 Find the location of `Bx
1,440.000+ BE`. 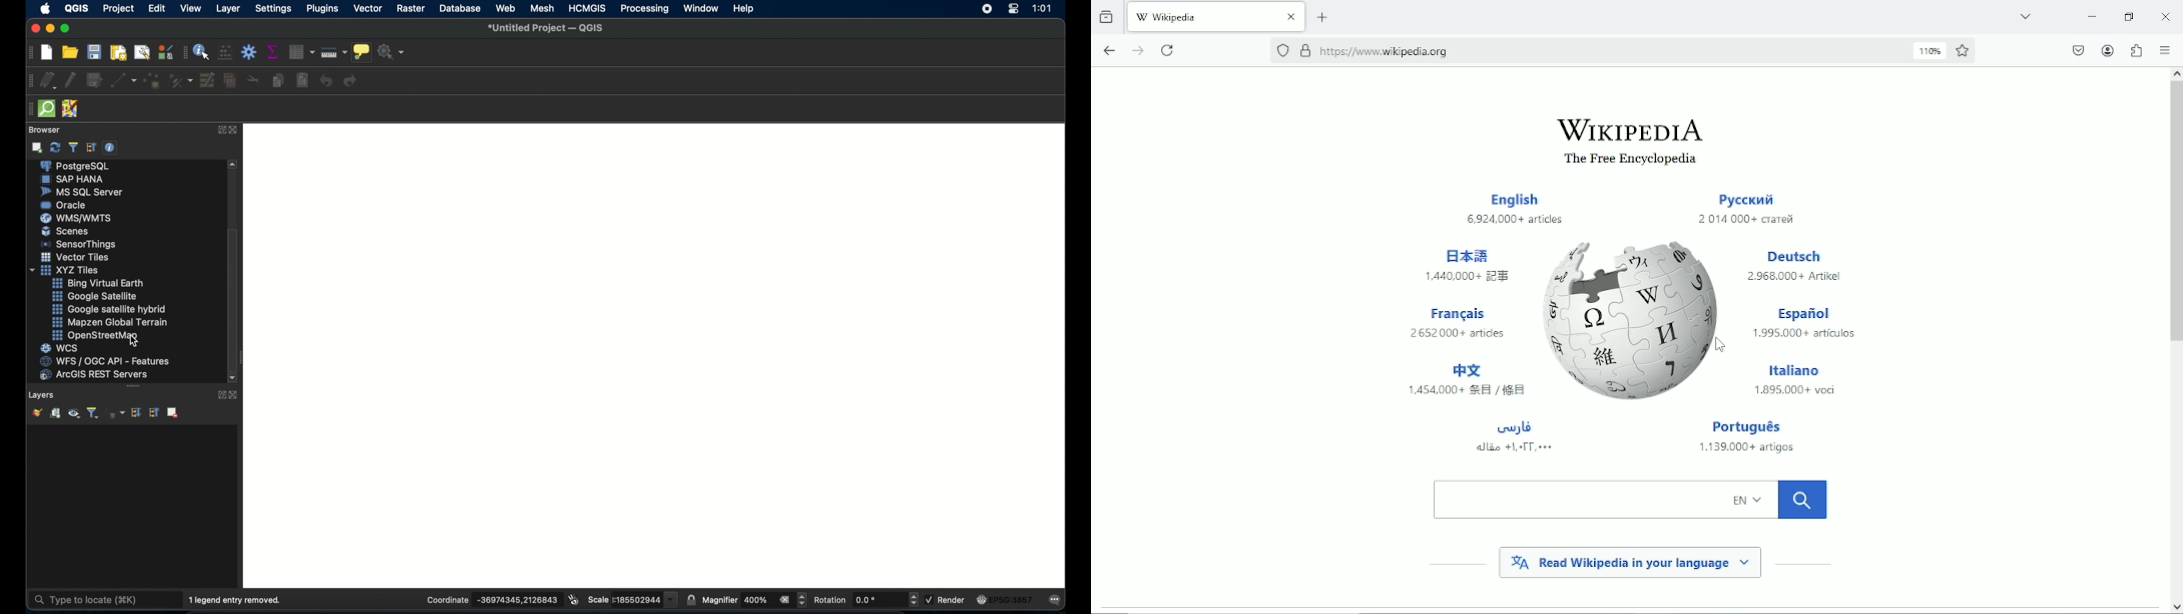

Bx
1,440.000+ BE is located at coordinates (1471, 263).